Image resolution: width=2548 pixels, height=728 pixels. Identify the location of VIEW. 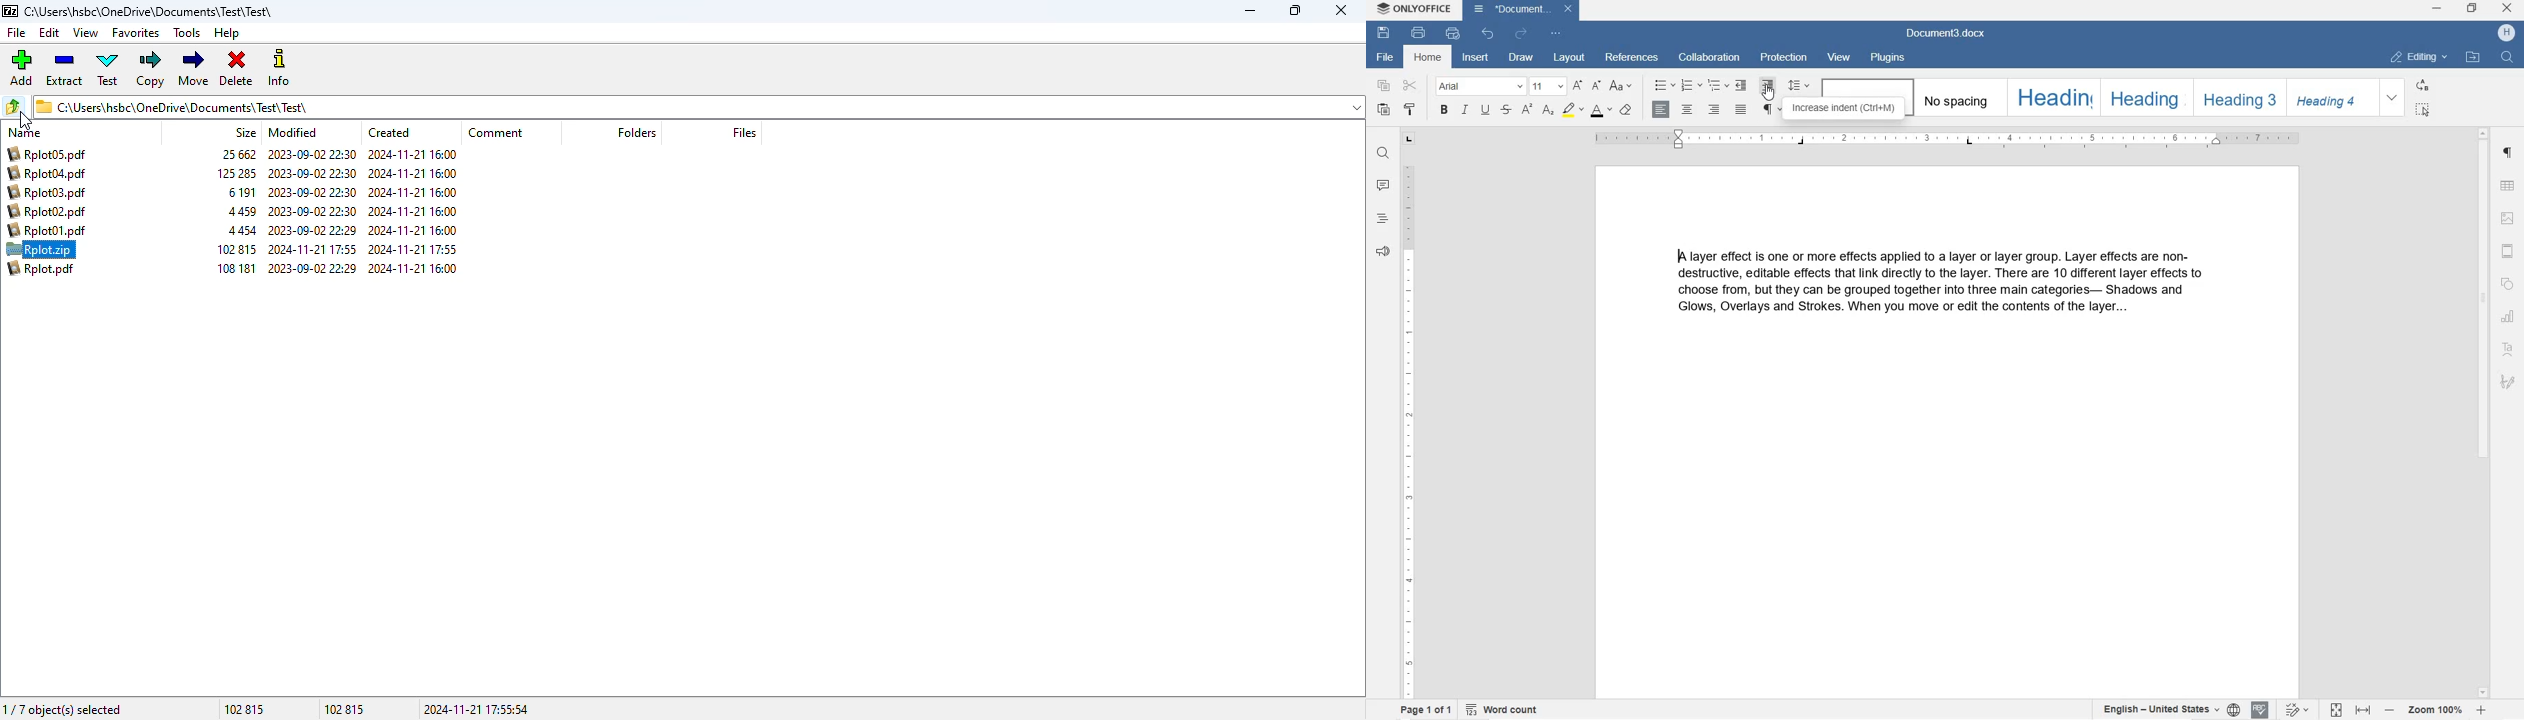
(1842, 58).